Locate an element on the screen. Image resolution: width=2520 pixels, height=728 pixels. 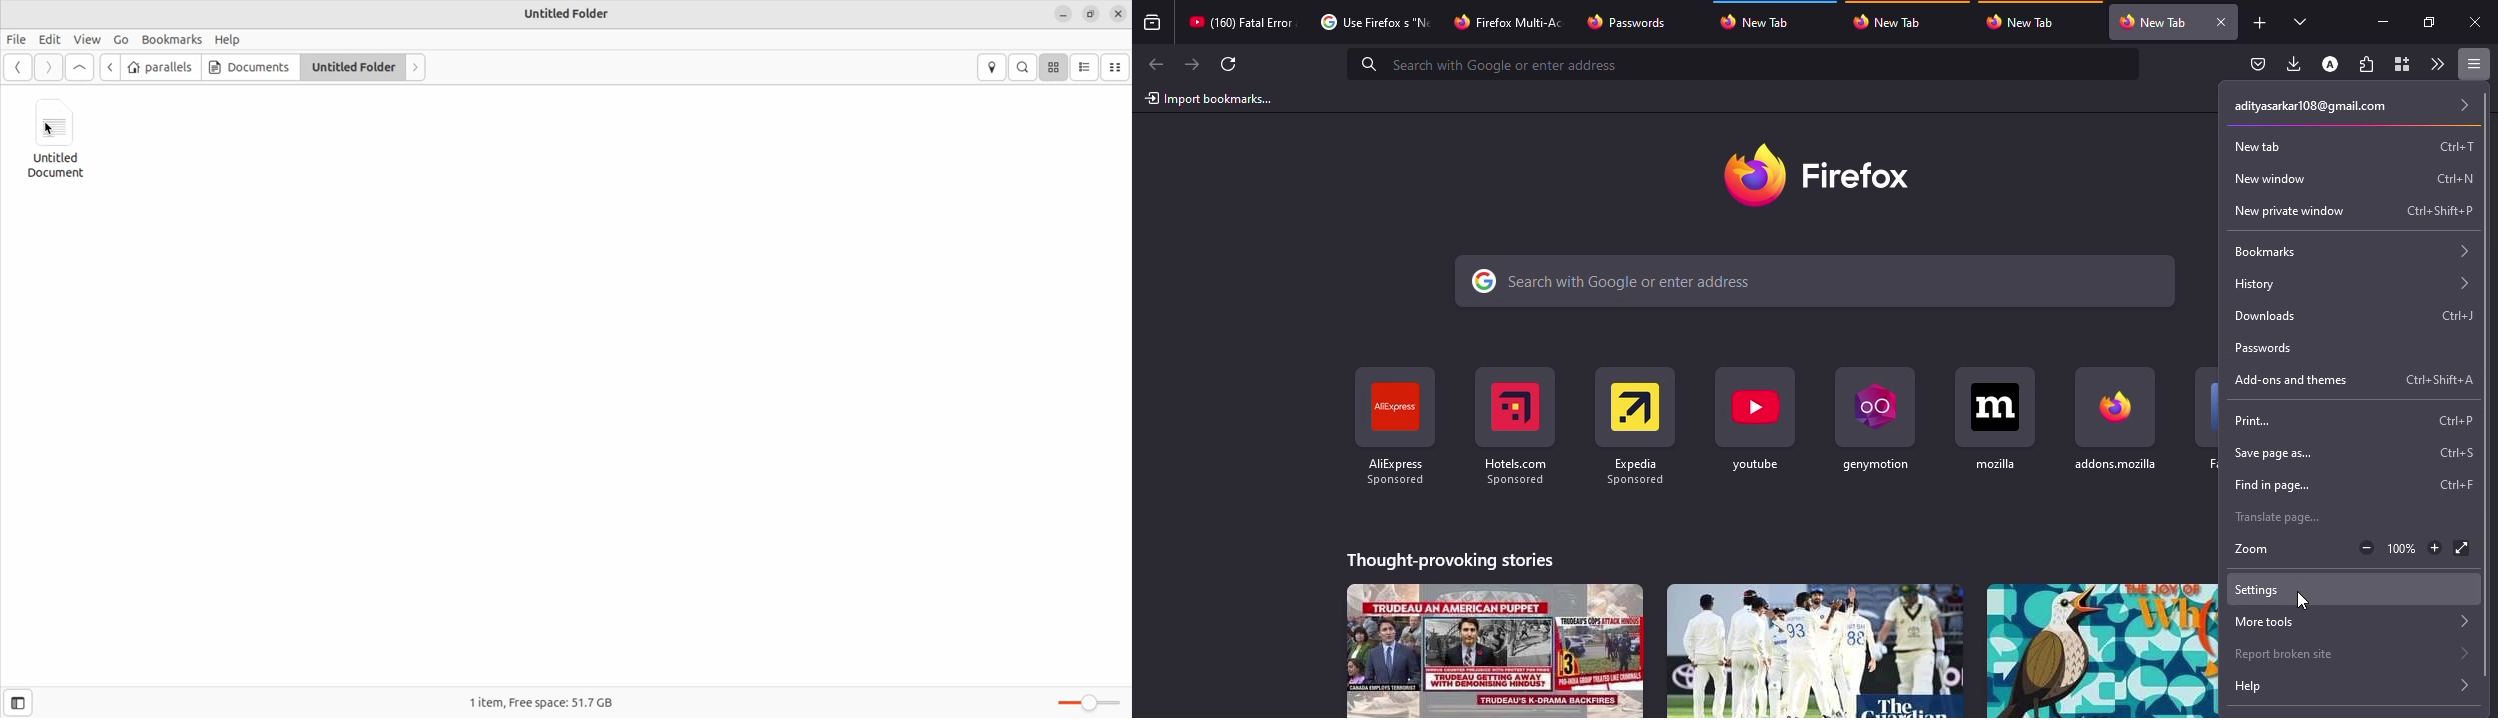
shortcut is located at coordinates (1634, 419).